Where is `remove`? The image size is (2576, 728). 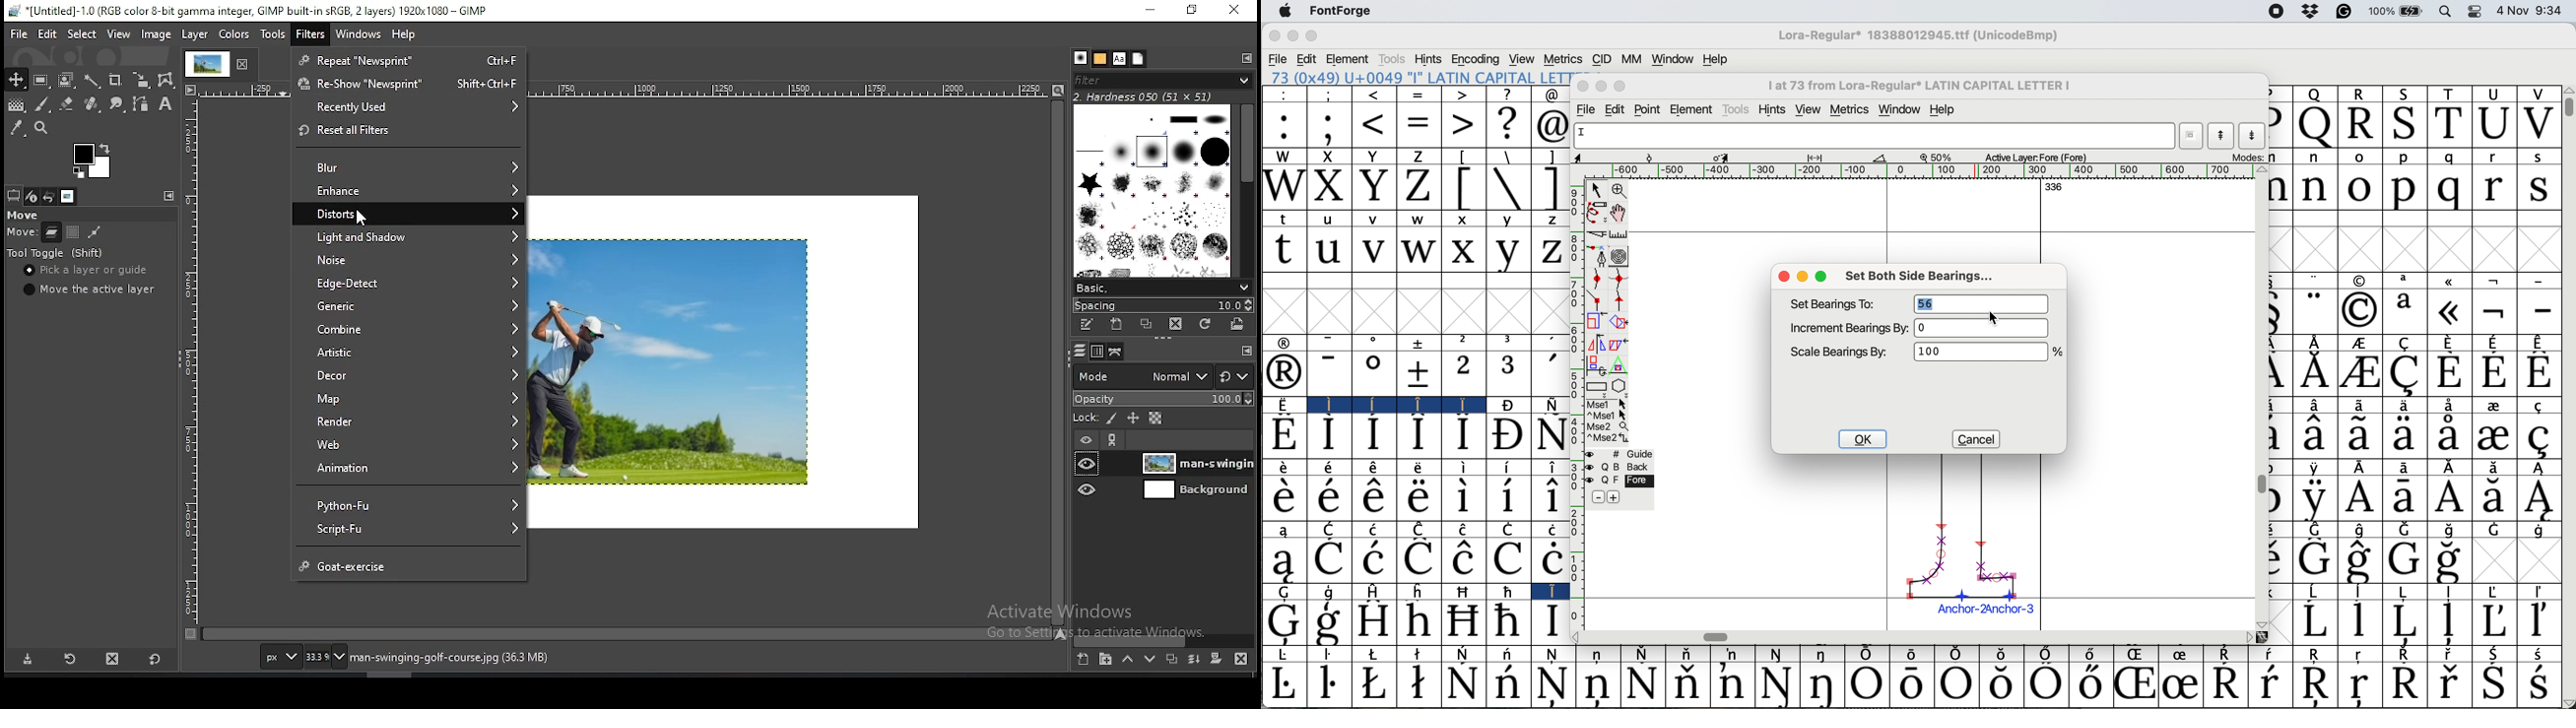
remove is located at coordinates (1598, 497).